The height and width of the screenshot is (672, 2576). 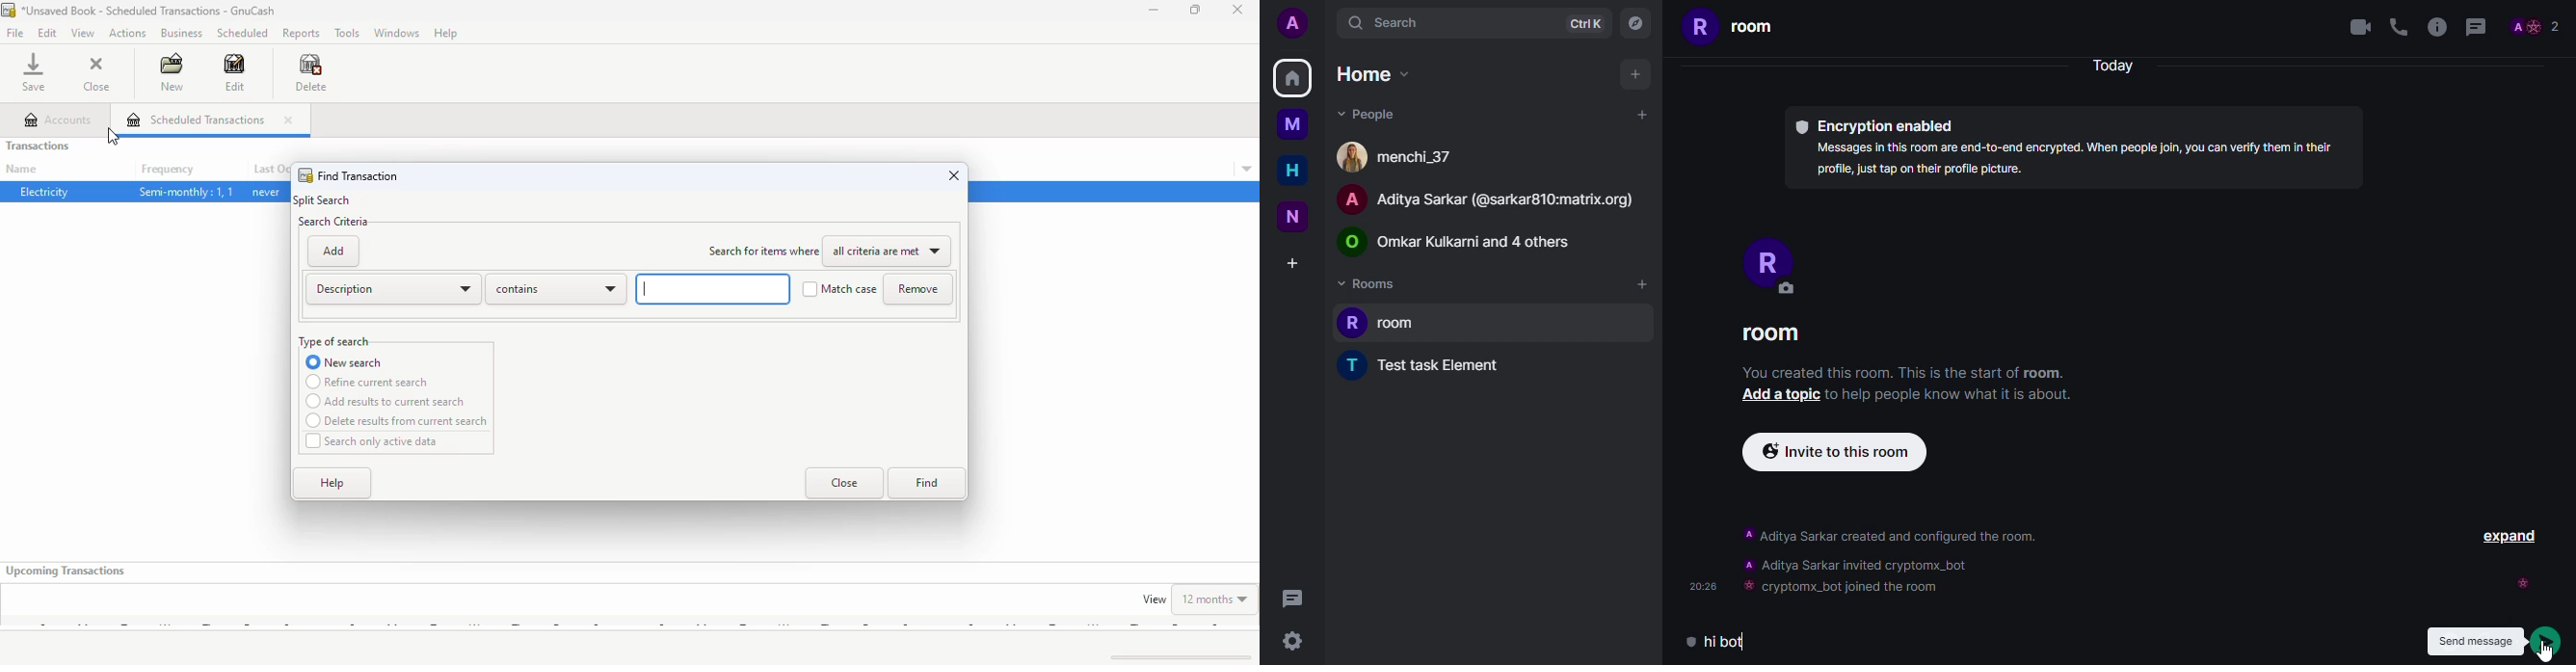 I want to click on info, so click(x=2440, y=27).